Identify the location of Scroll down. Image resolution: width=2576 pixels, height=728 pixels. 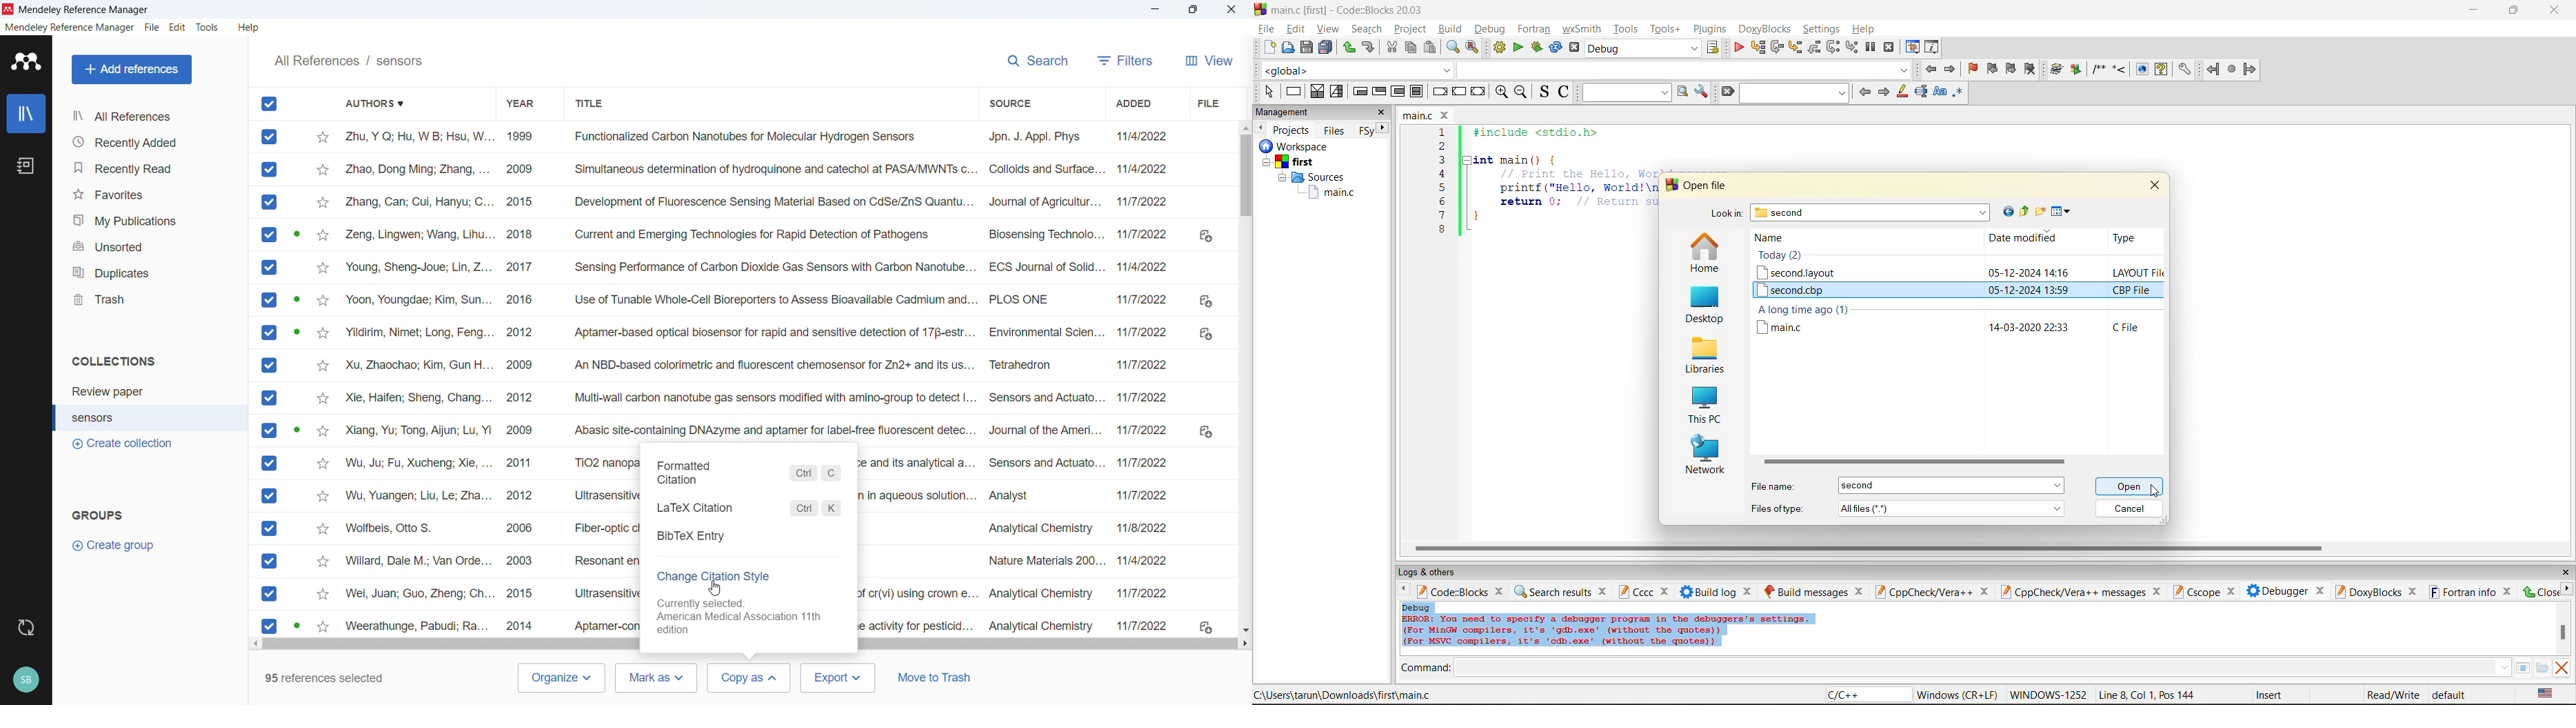
(1244, 630).